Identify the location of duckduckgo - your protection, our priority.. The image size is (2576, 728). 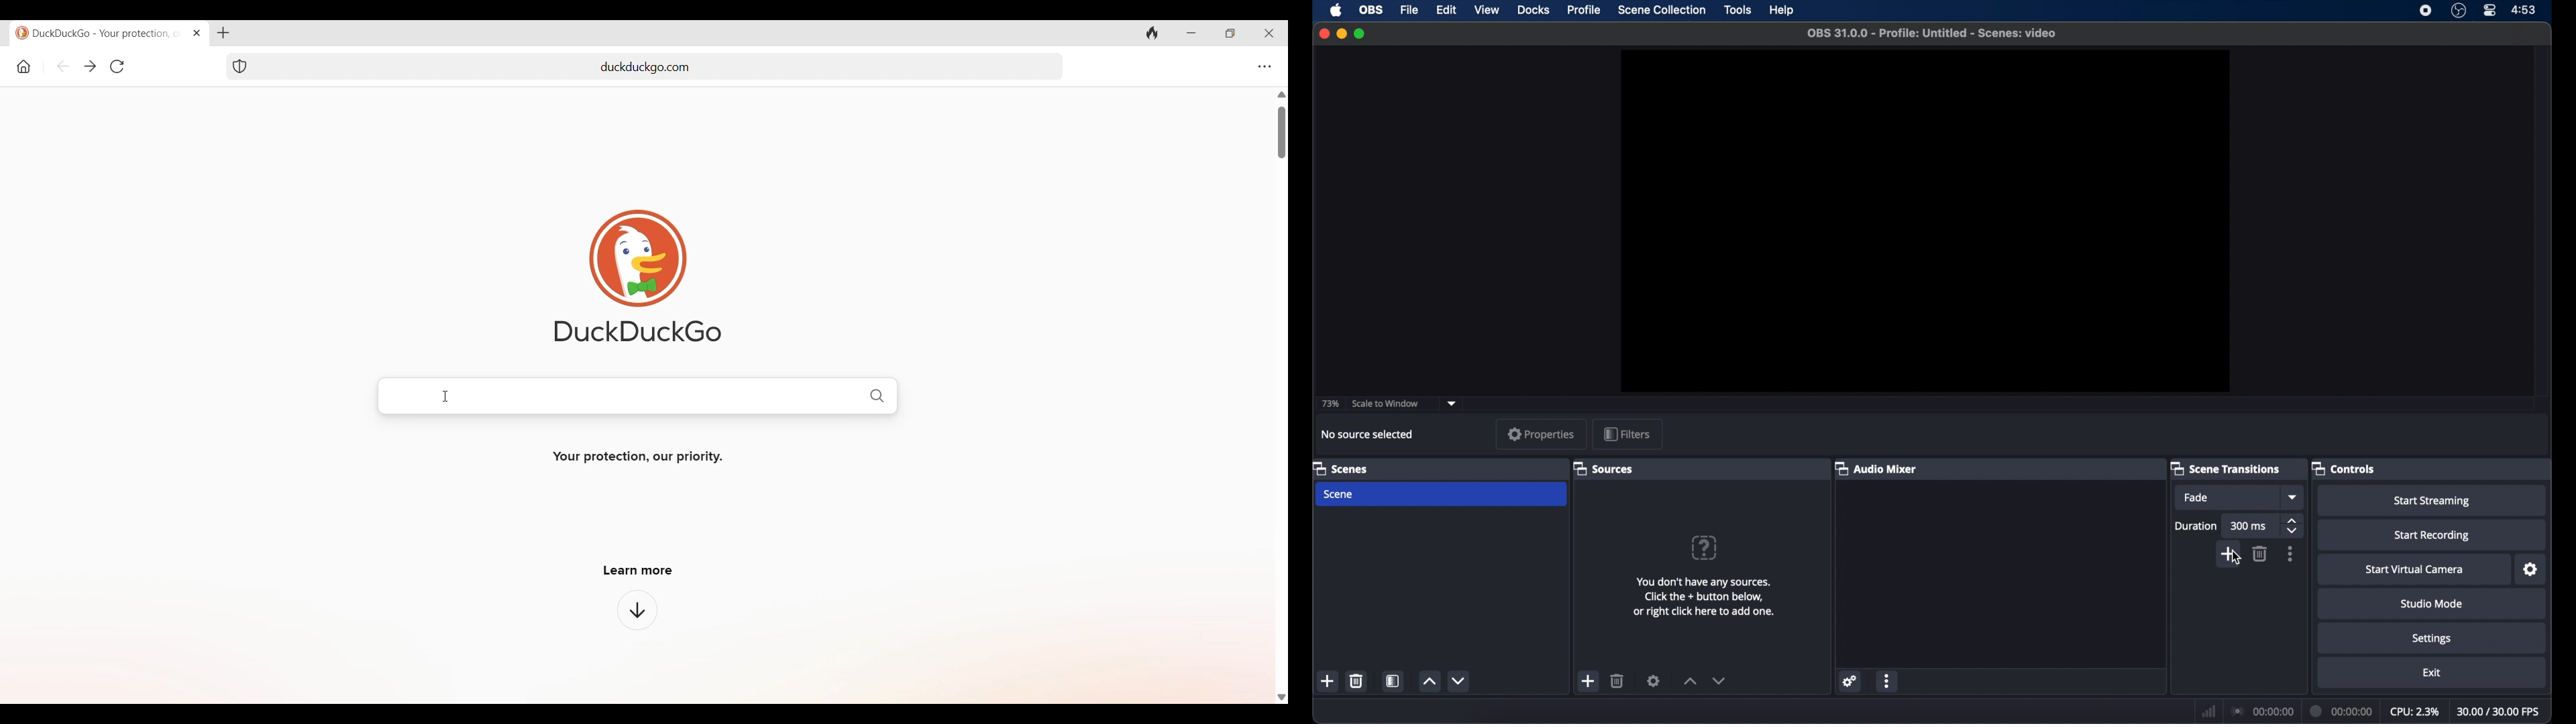
(89, 34).